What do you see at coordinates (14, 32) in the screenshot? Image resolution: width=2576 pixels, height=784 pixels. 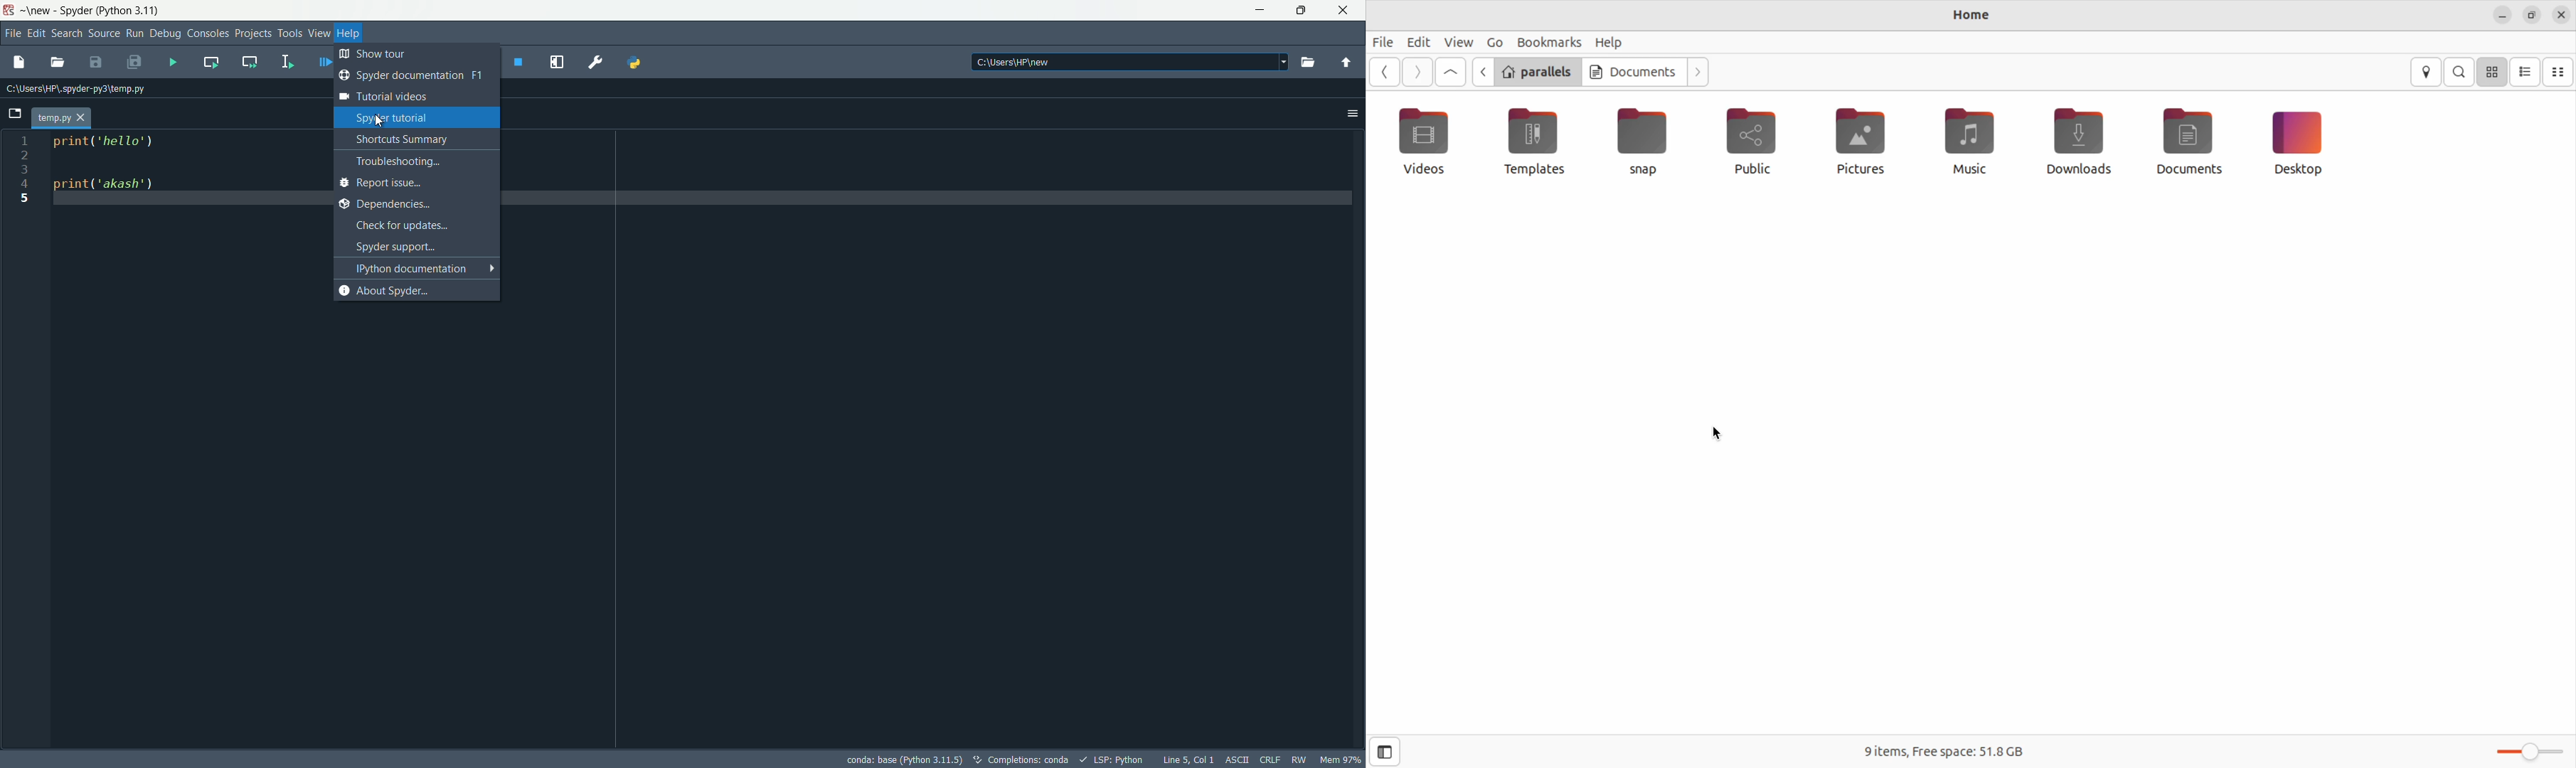 I see `file menu` at bounding box center [14, 32].